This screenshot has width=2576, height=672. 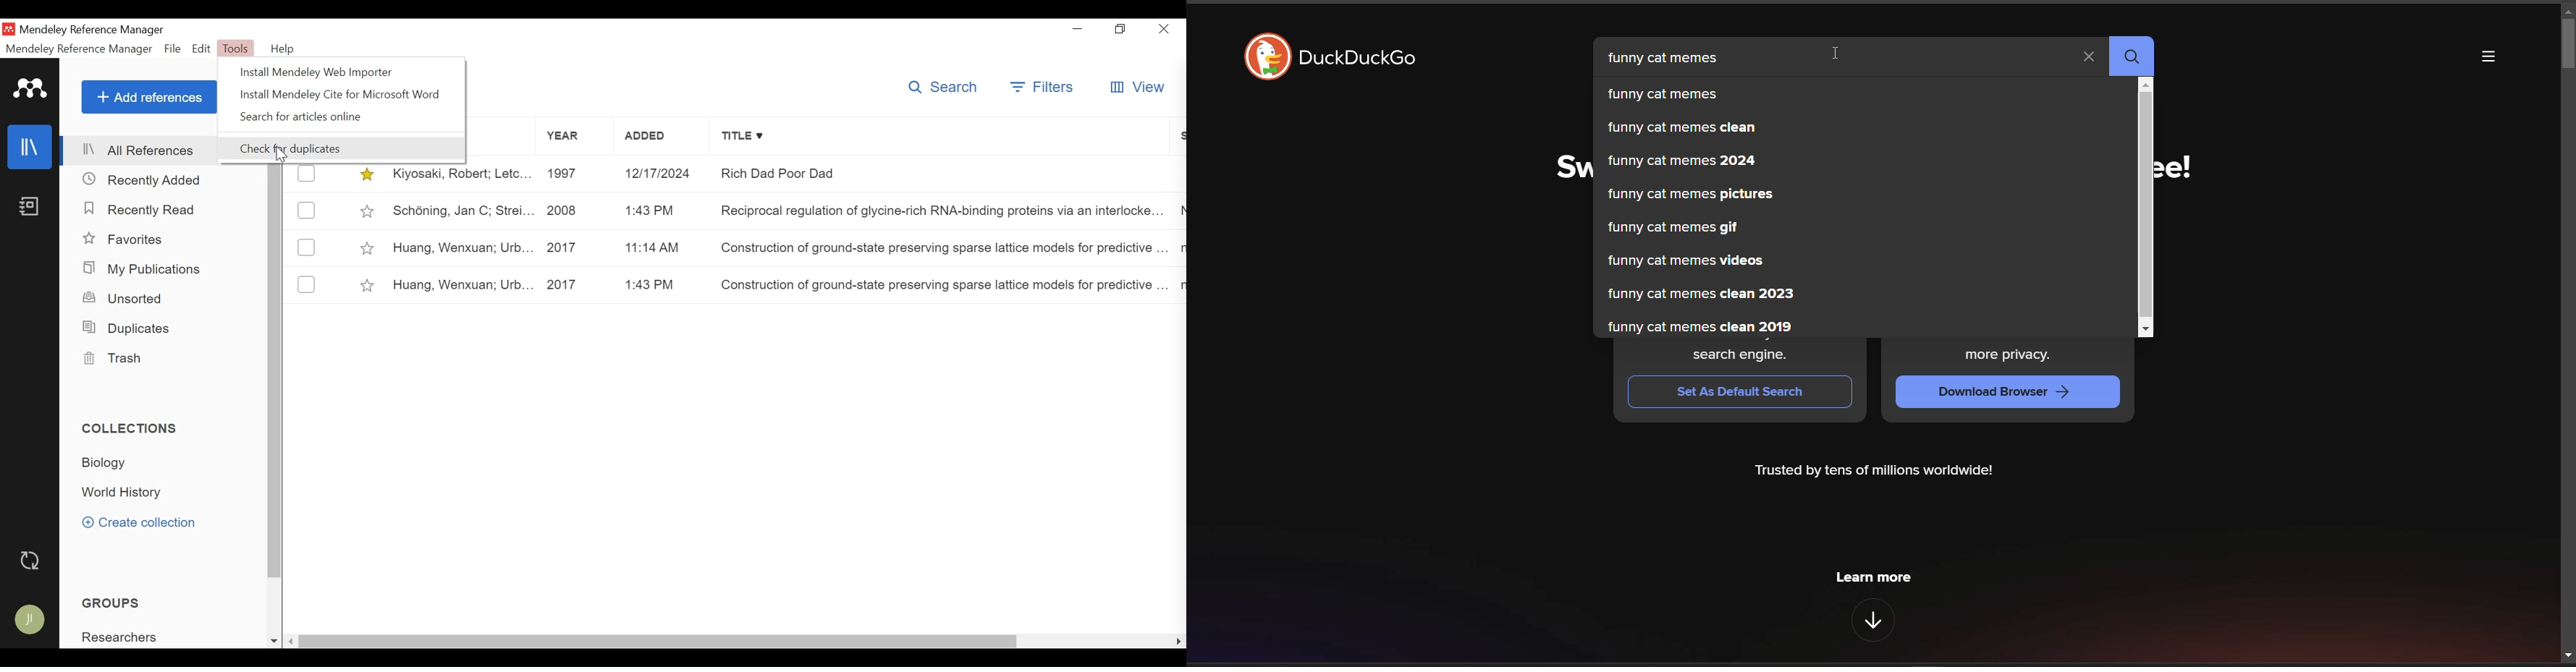 What do you see at coordinates (1875, 622) in the screenshot?
I see `features` at bounding box center [1875, 622].